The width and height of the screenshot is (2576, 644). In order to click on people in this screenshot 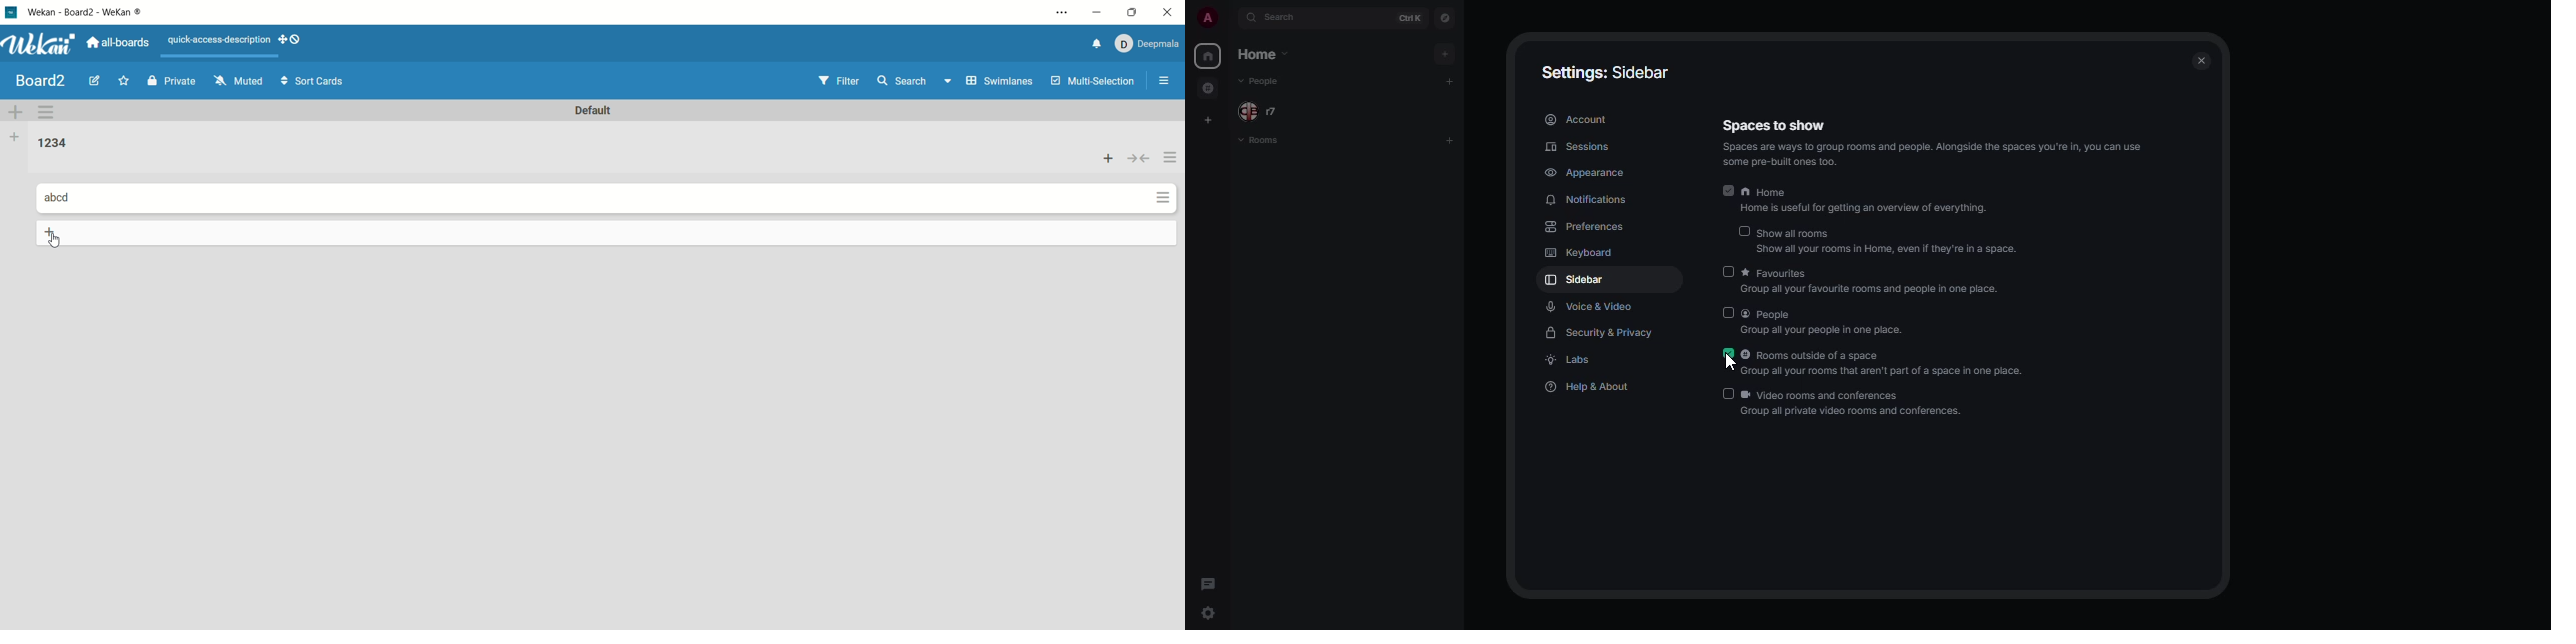, I will do `click(1267, 83)`.